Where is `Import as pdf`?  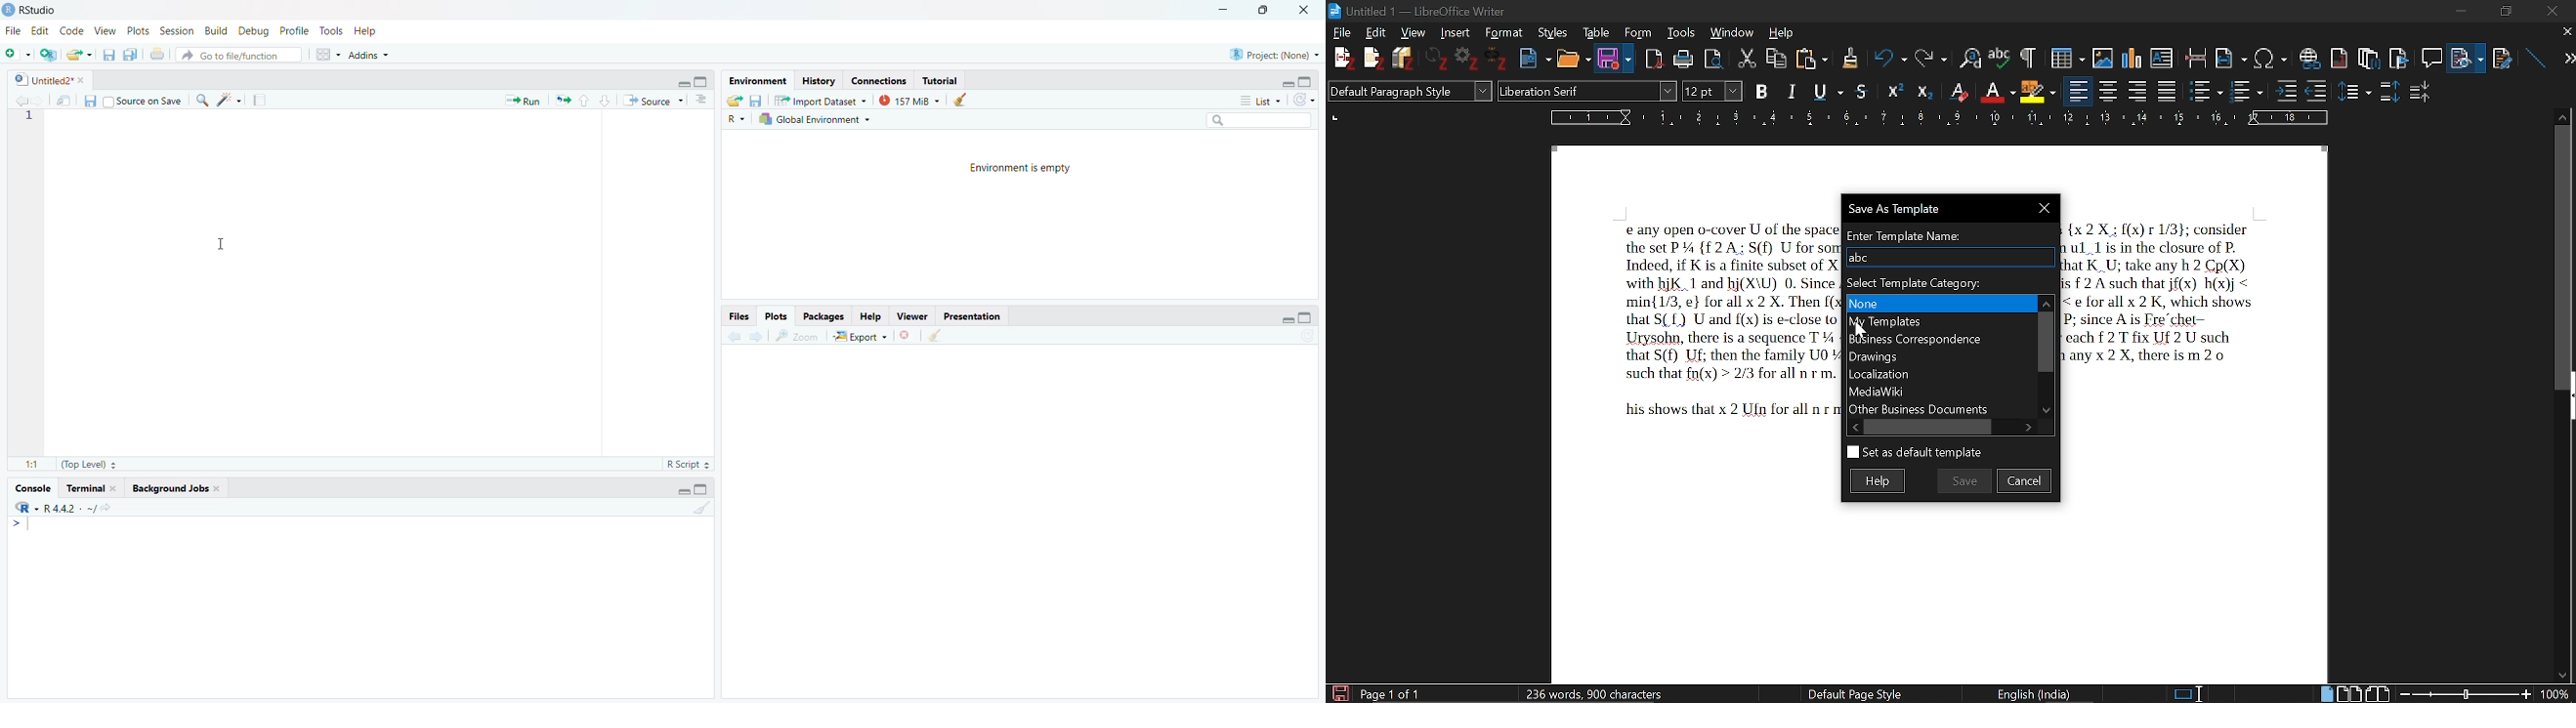 Import as pdf is located at coordinates (1655, 56).